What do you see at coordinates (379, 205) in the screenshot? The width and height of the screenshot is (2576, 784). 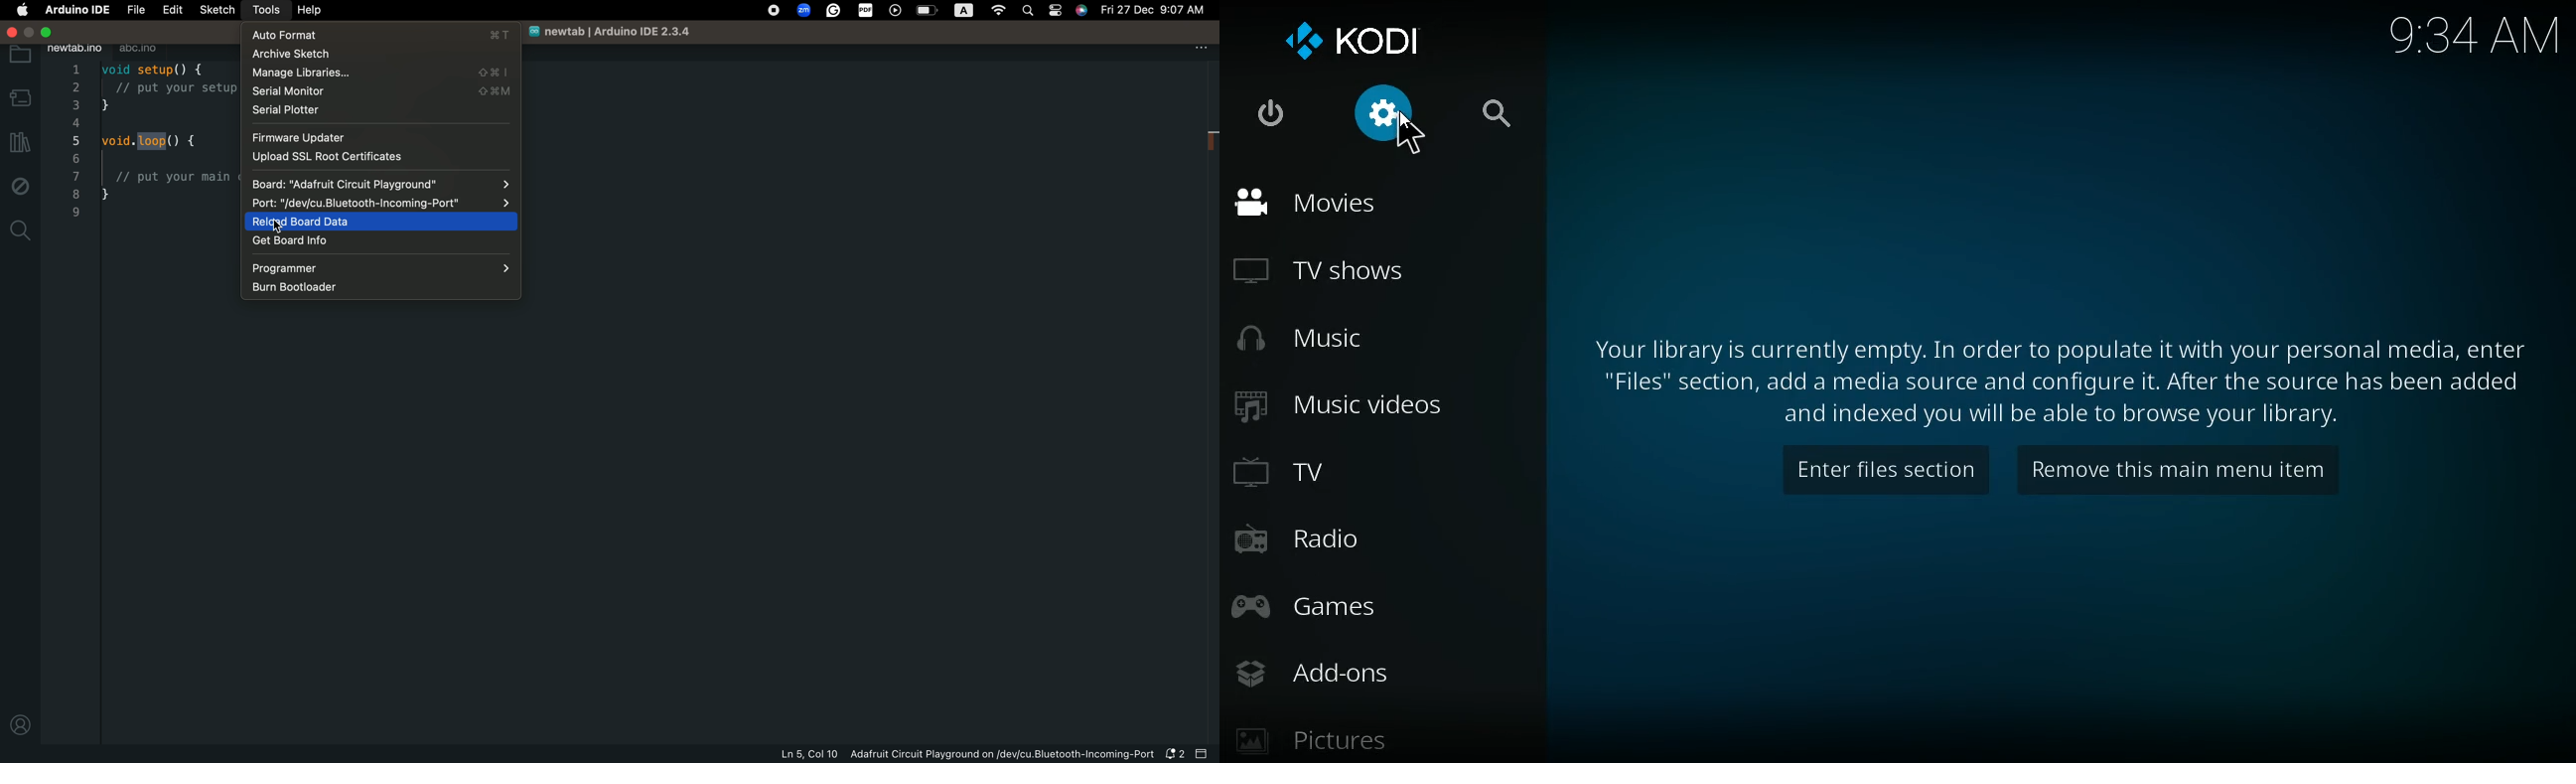 I see `Port: "/dev/cu.Bluetooth-incoming-Port"` at bounding box center [379, 205].